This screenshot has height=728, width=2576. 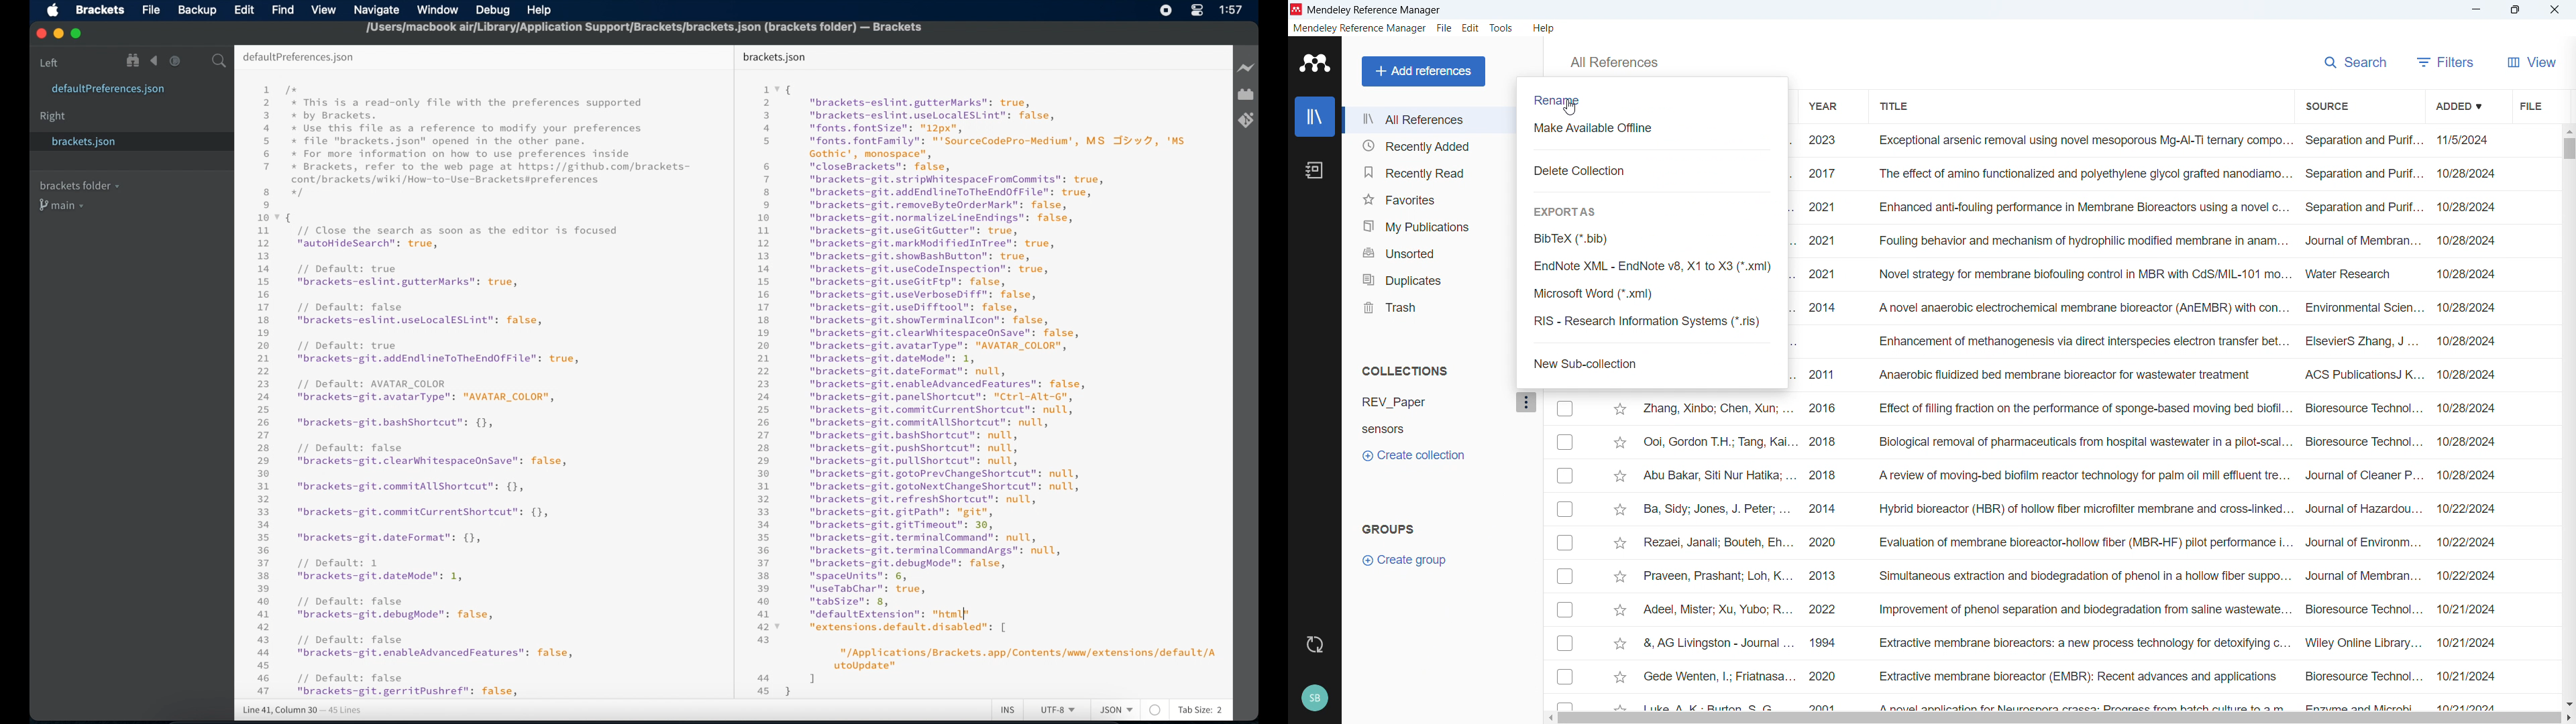 What do you see at coordinates (1314, 171) in the screenshot?
I see `Notebook ` at bounding box center [1314, 171].